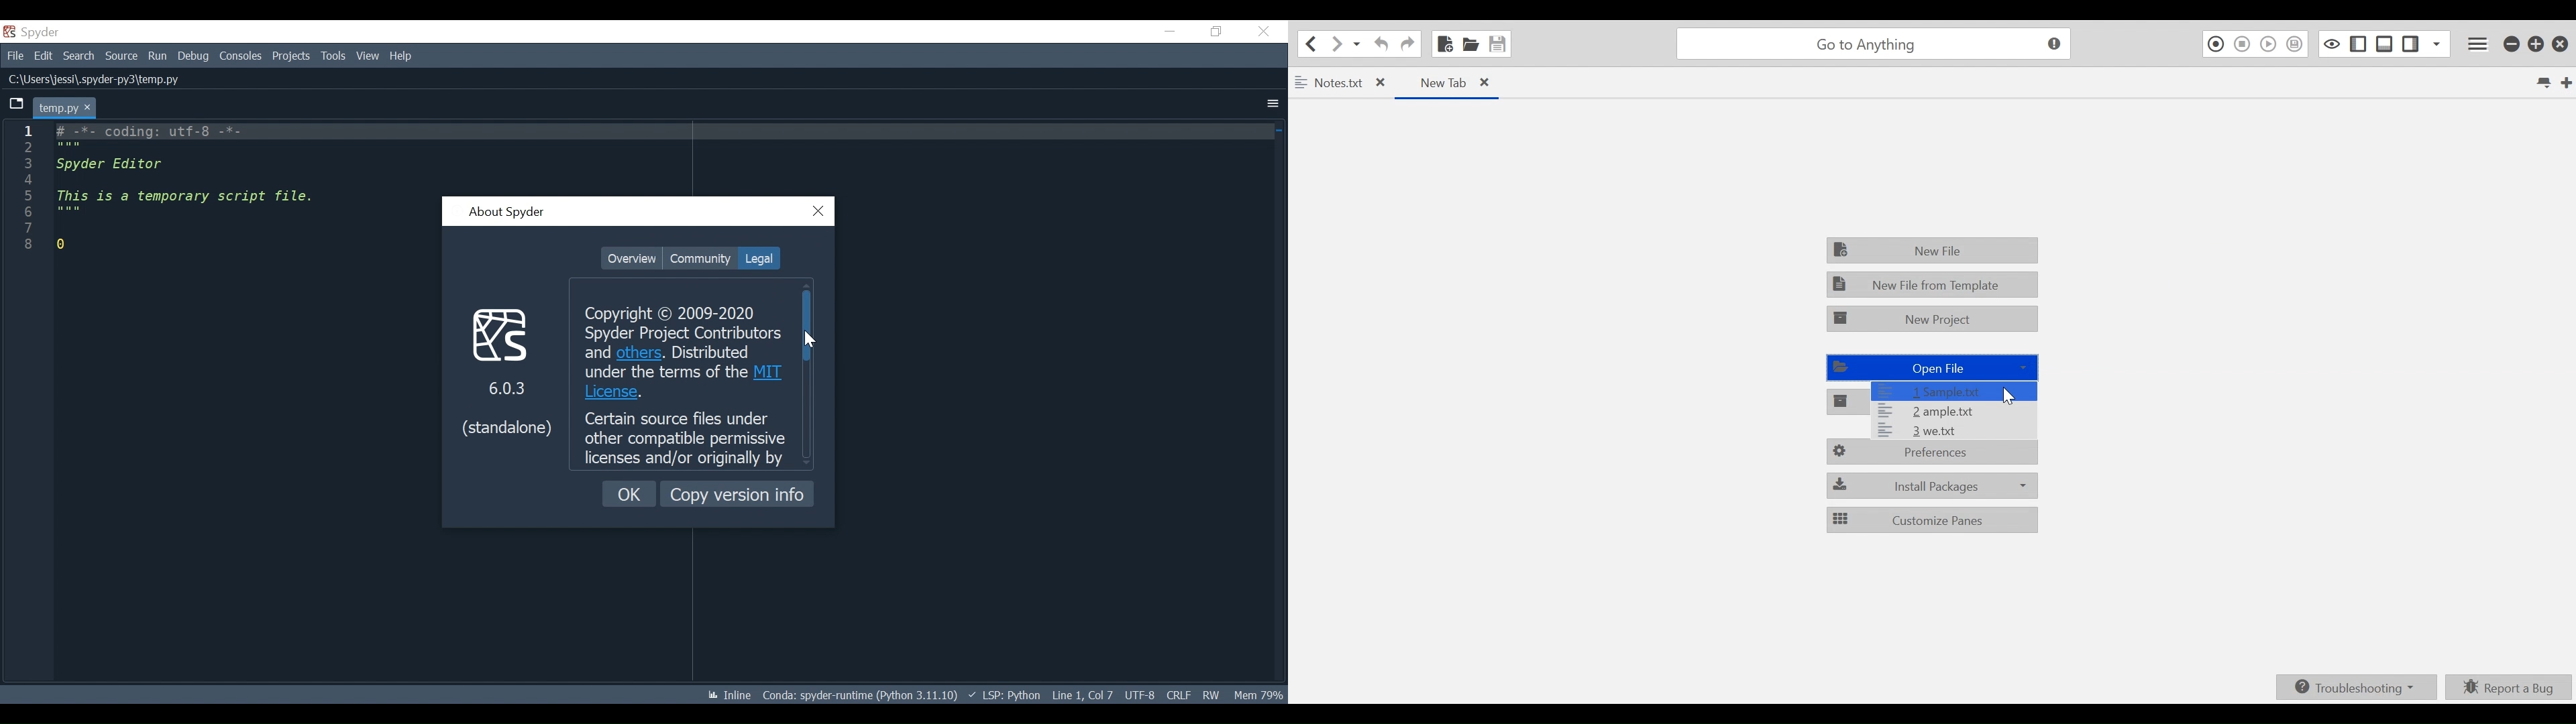  I want to click on Run, so click(158, 57).